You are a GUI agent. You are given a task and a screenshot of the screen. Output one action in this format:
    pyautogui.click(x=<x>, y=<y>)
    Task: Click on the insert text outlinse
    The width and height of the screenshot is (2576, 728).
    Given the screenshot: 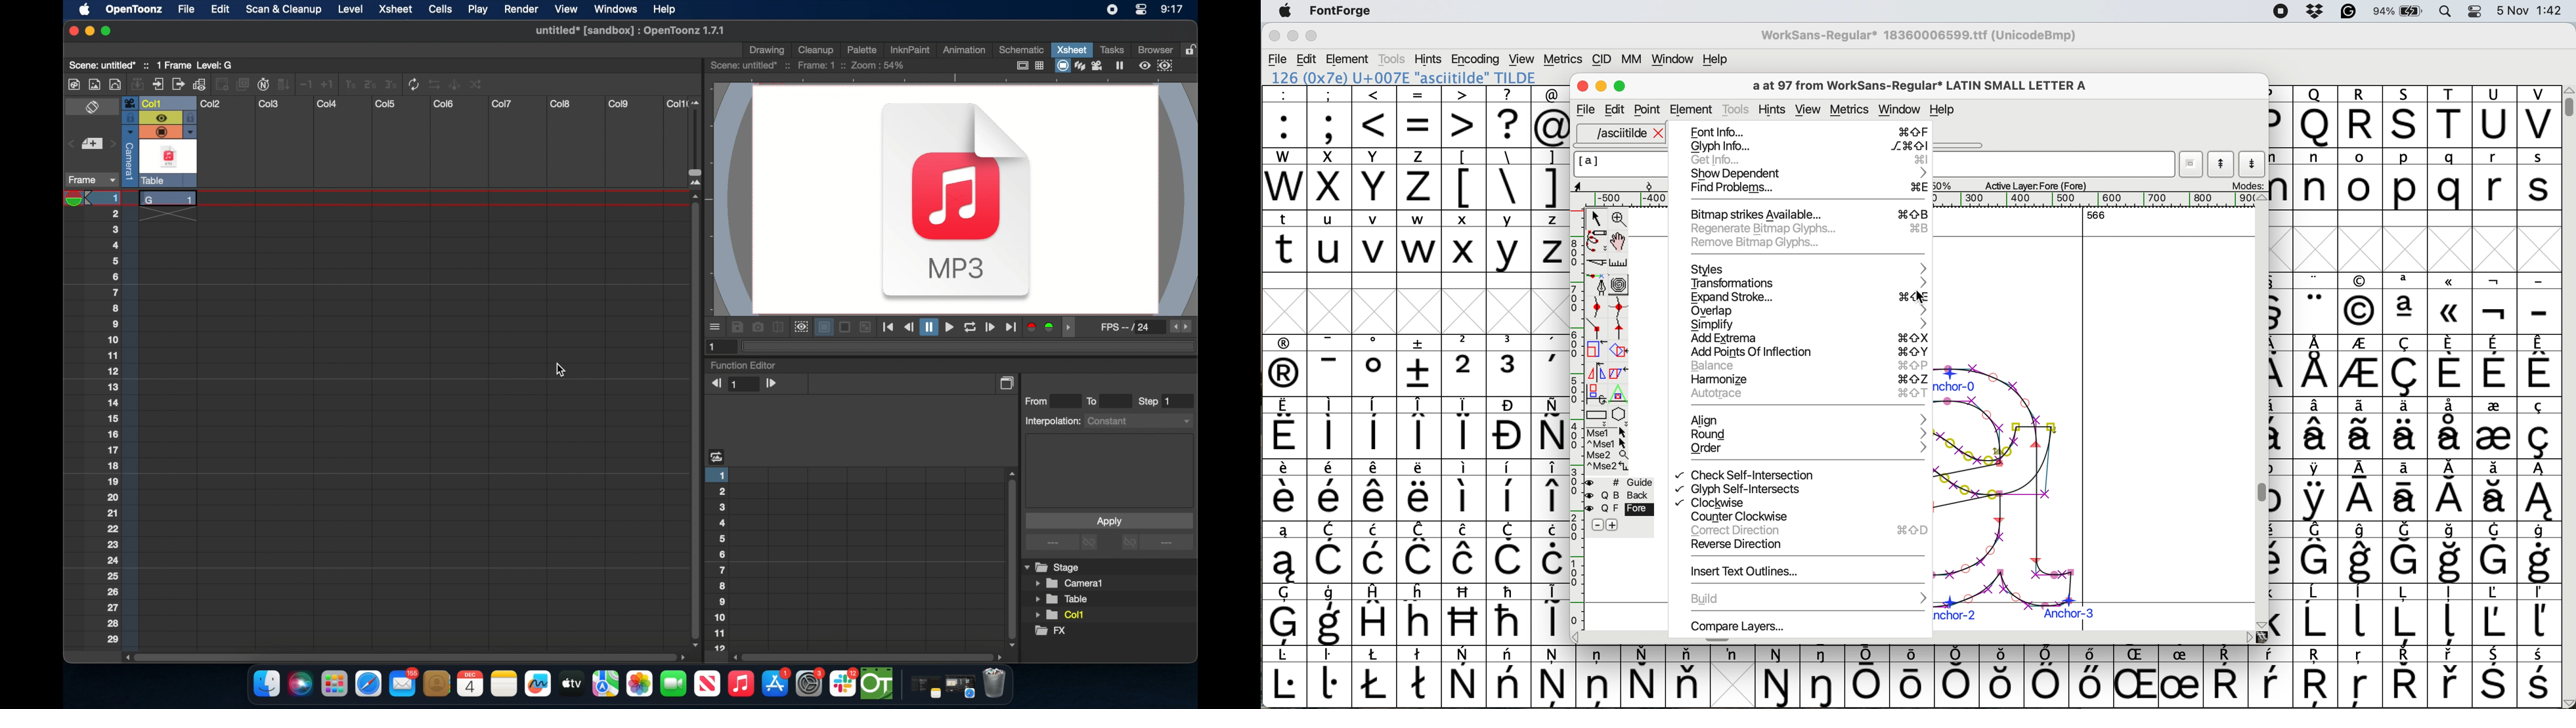 What is the action you would take?
    pyautogui.click(x=1753, y=572)
    